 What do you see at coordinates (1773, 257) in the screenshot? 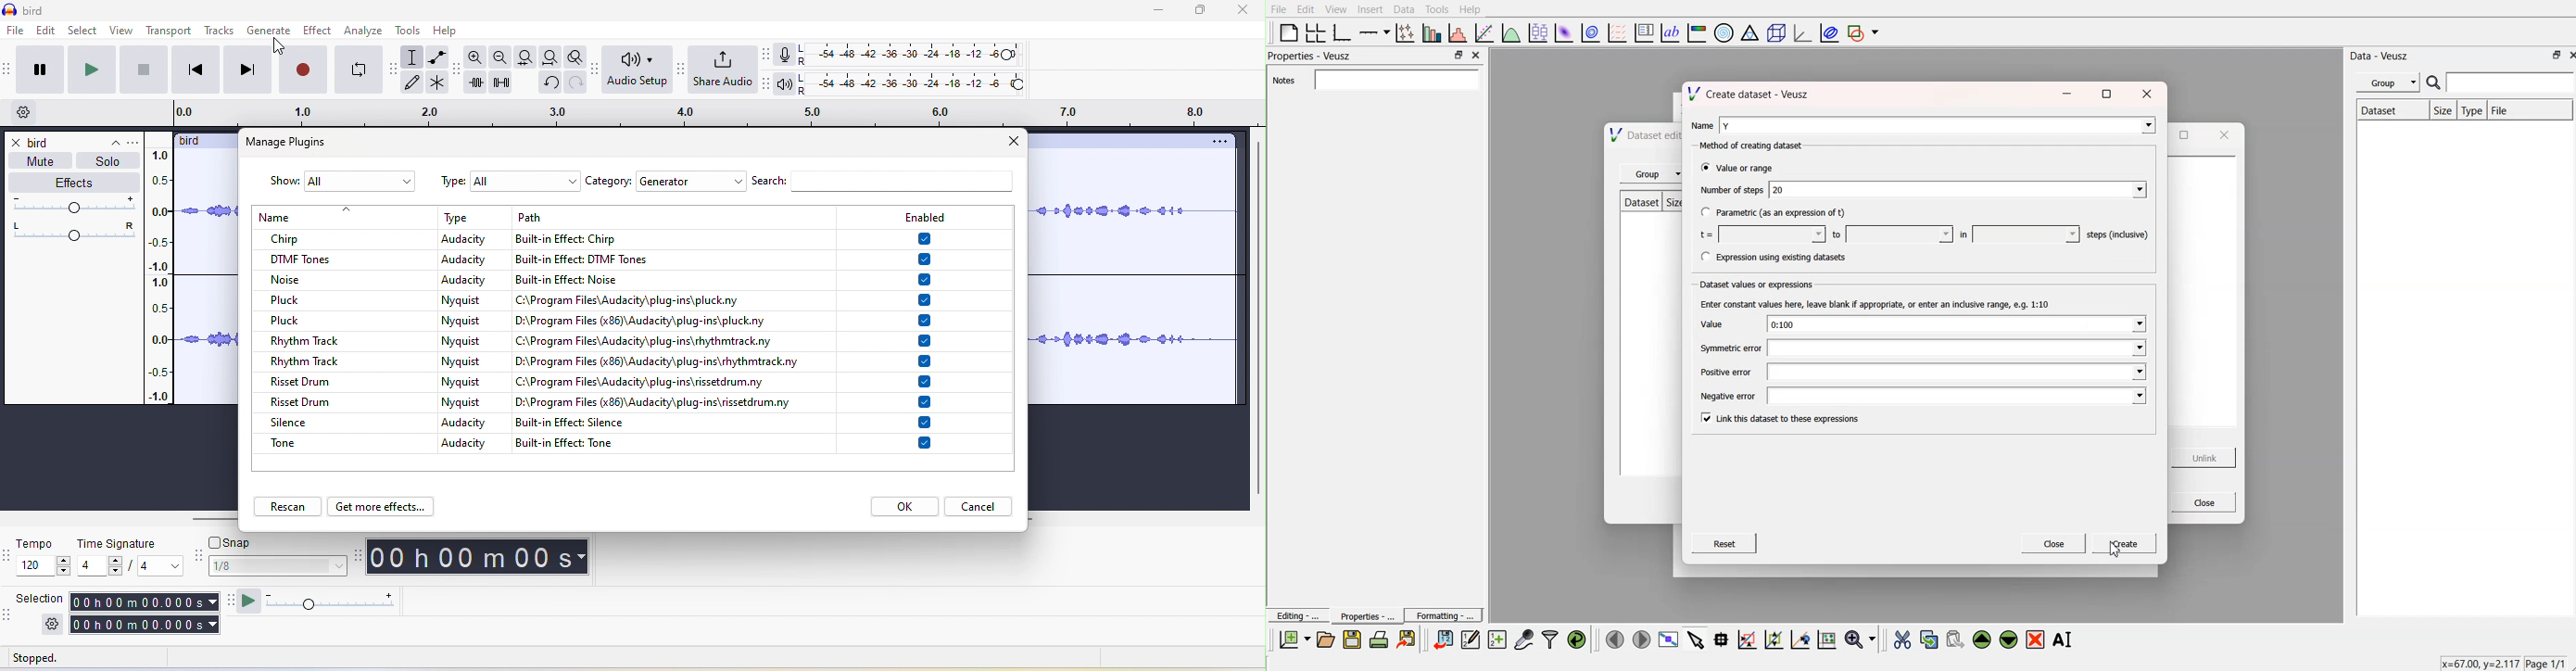
I see `(Expression using existing datasets.` at bounding box center [1773, 257].